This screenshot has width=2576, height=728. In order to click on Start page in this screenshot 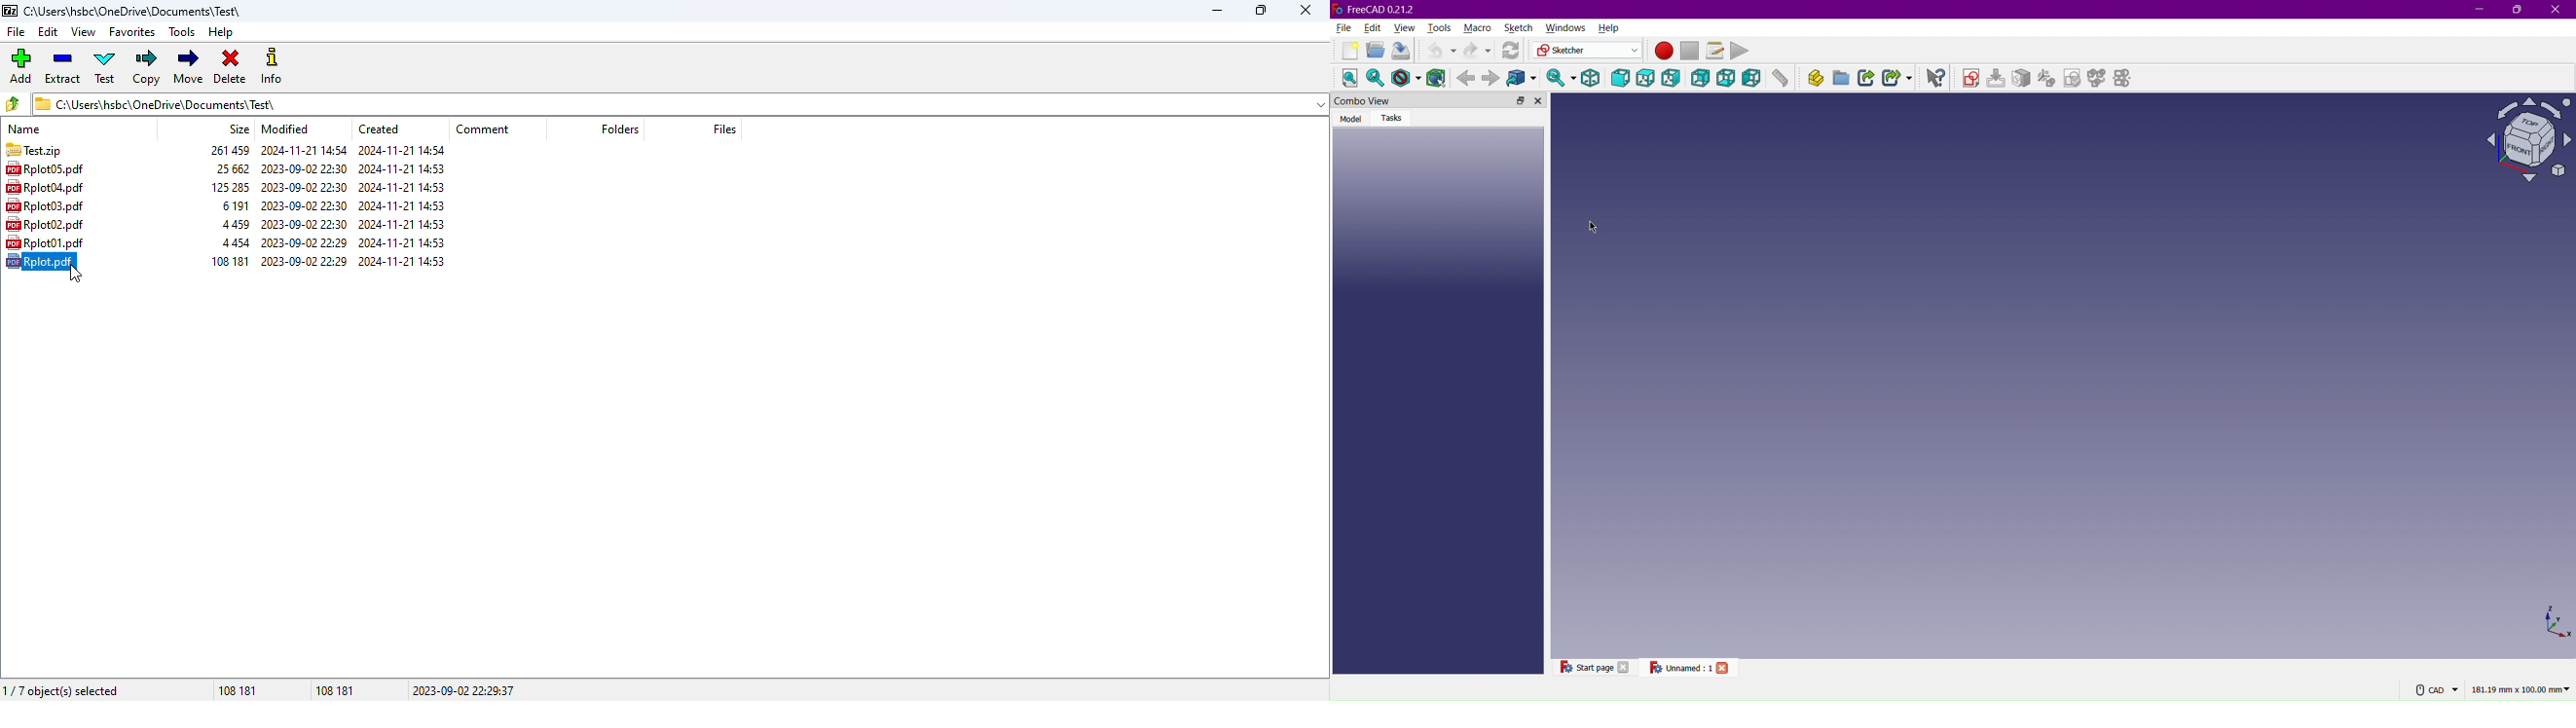, I will do `click(1586, 666)`.